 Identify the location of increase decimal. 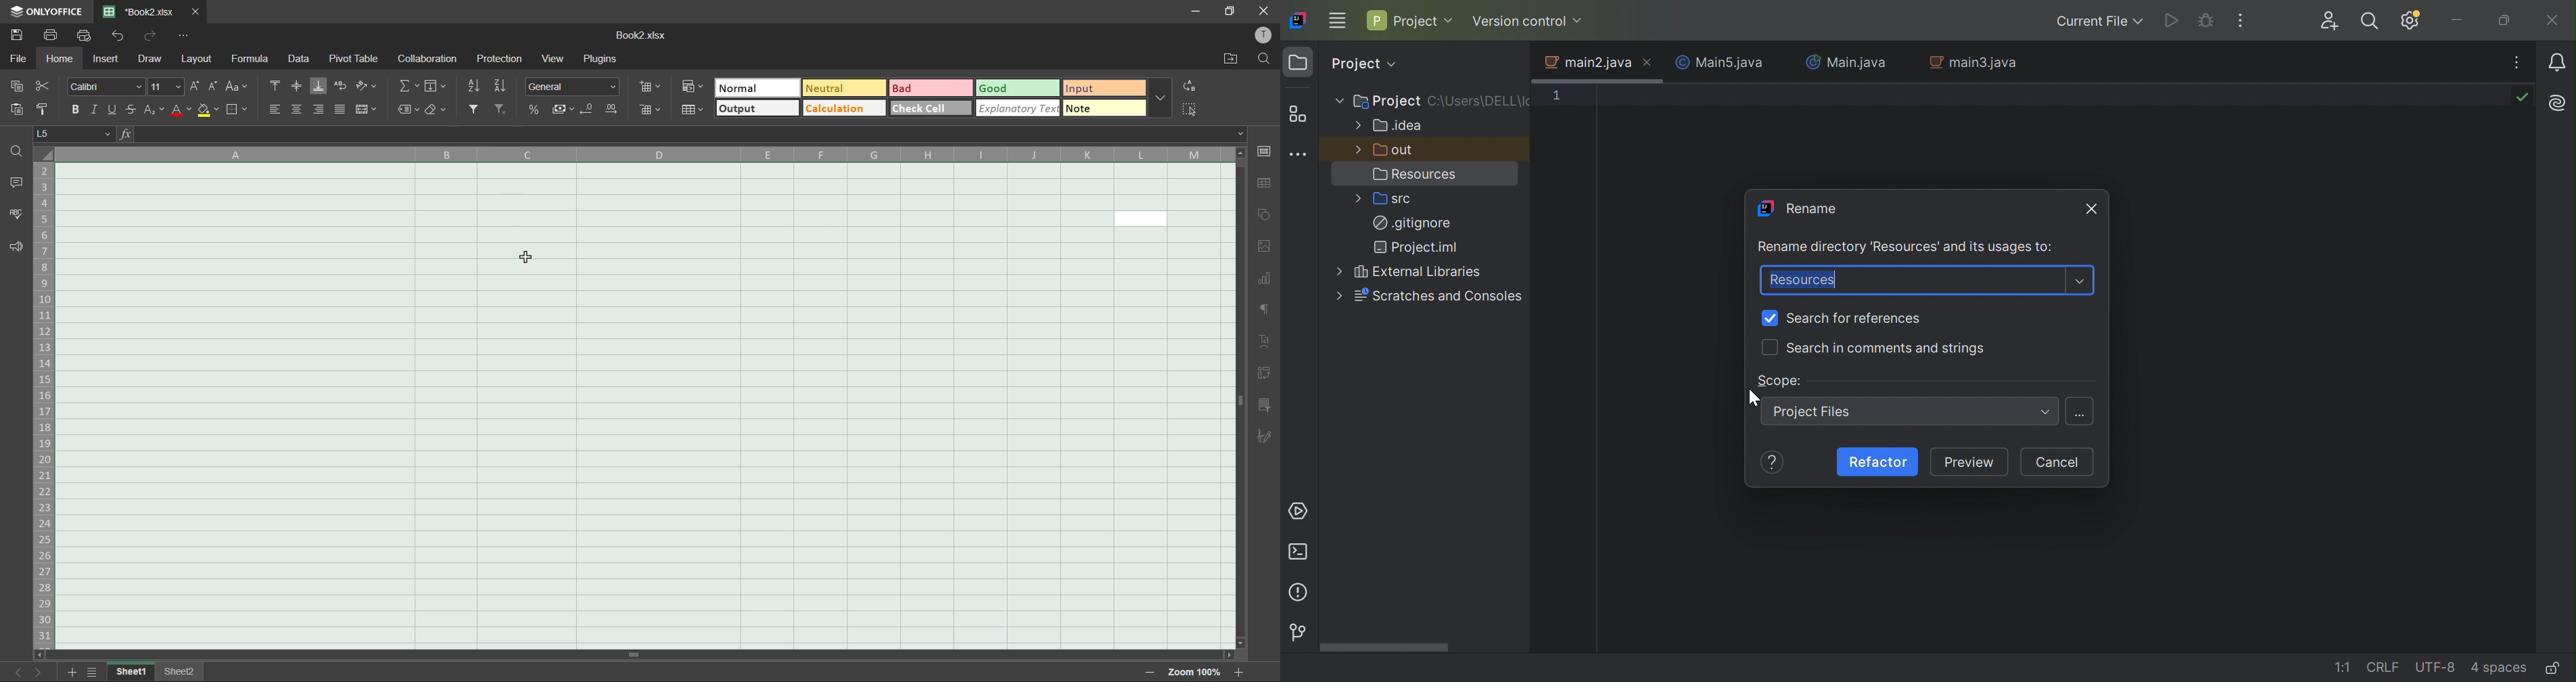
(611, 109).